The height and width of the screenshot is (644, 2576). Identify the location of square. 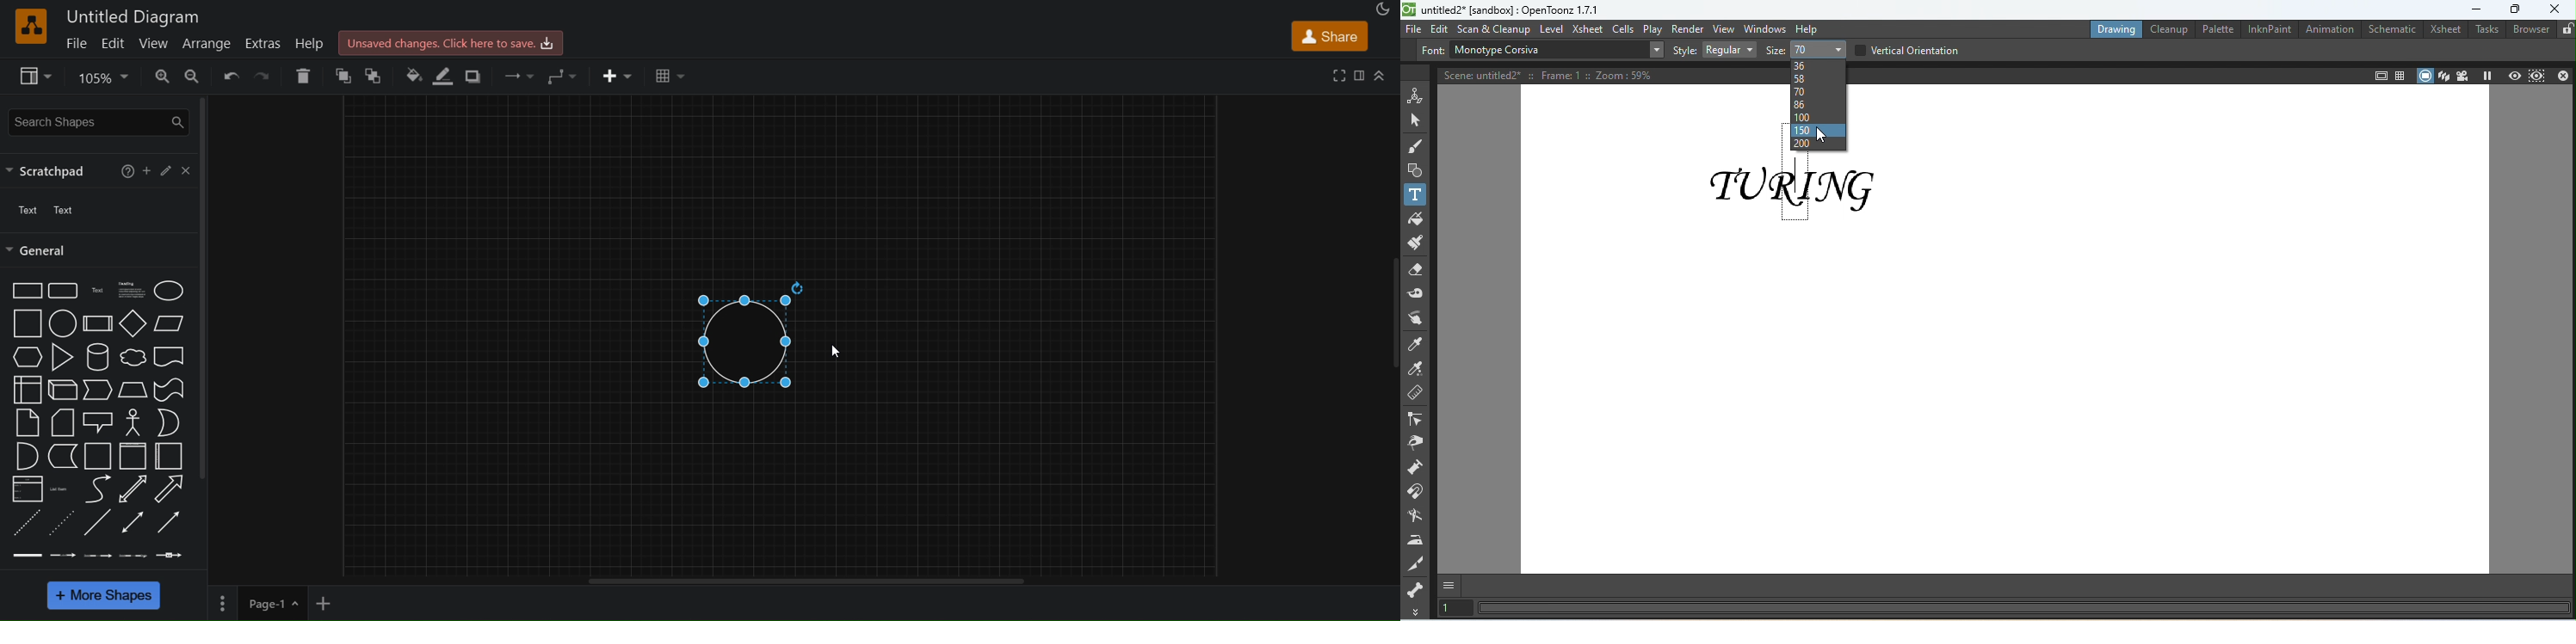
(26, 324).